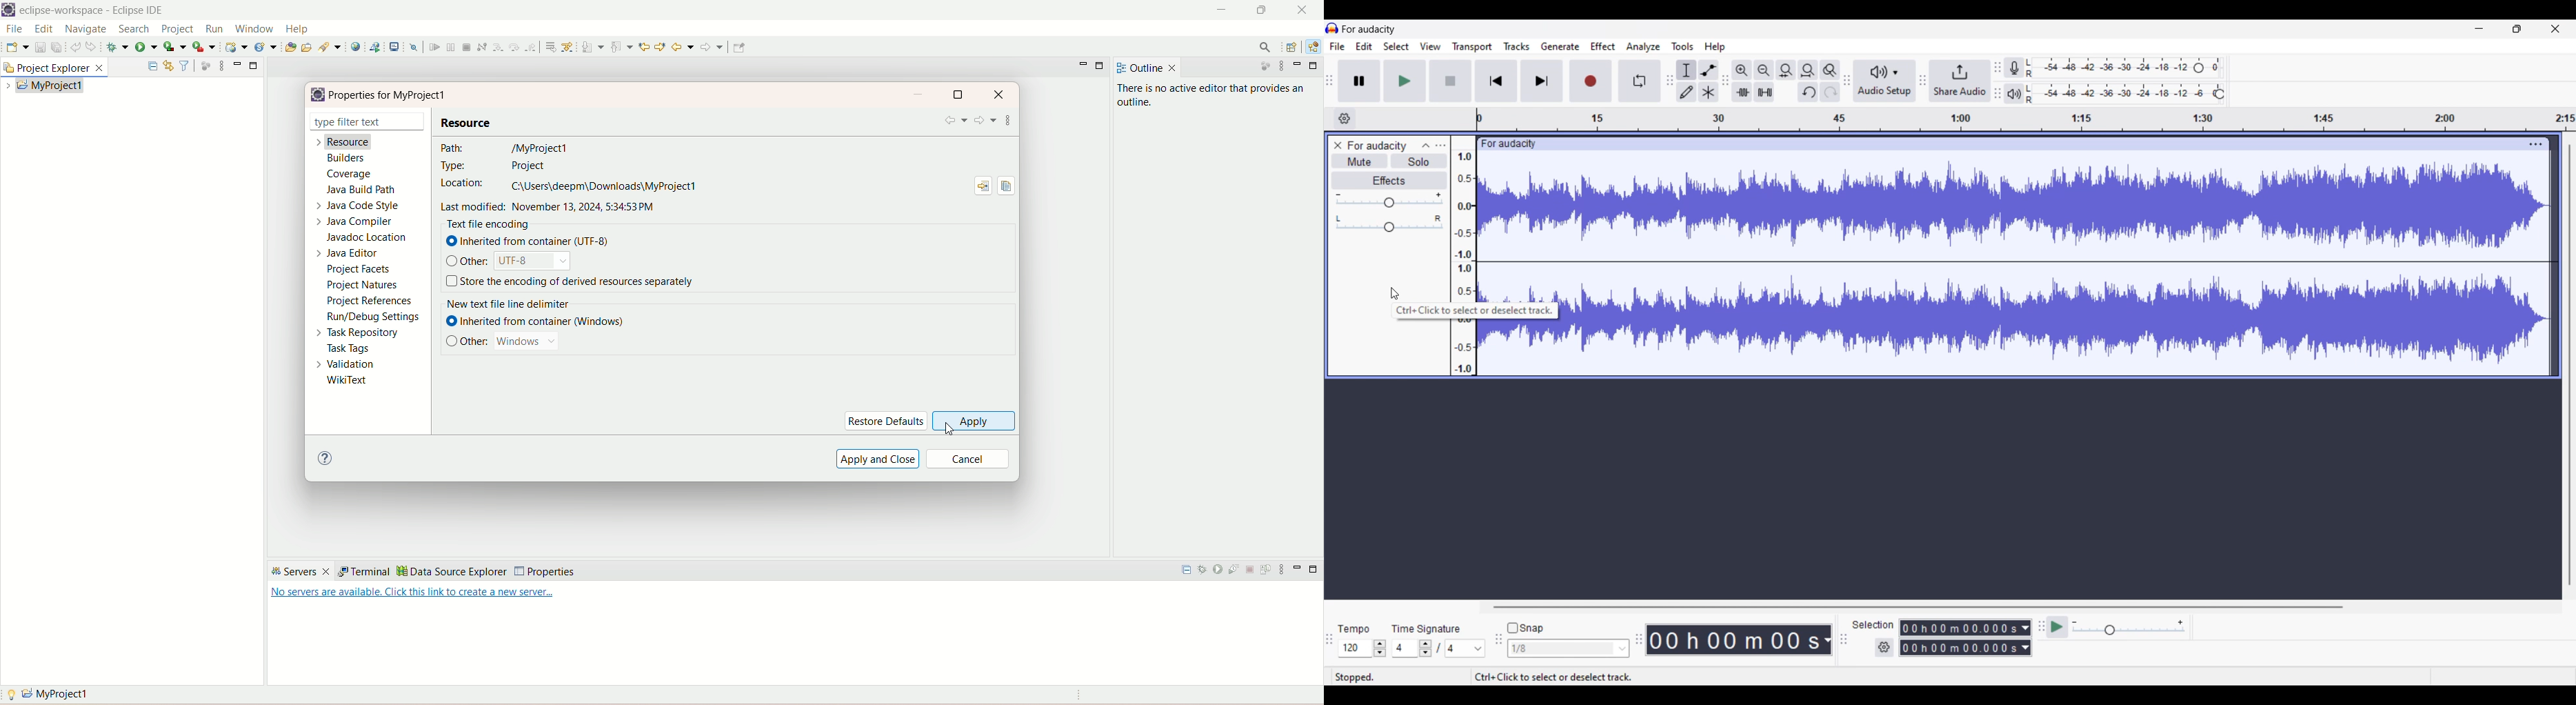  I want to click on Indicates selection duration, so click(1873, 625).